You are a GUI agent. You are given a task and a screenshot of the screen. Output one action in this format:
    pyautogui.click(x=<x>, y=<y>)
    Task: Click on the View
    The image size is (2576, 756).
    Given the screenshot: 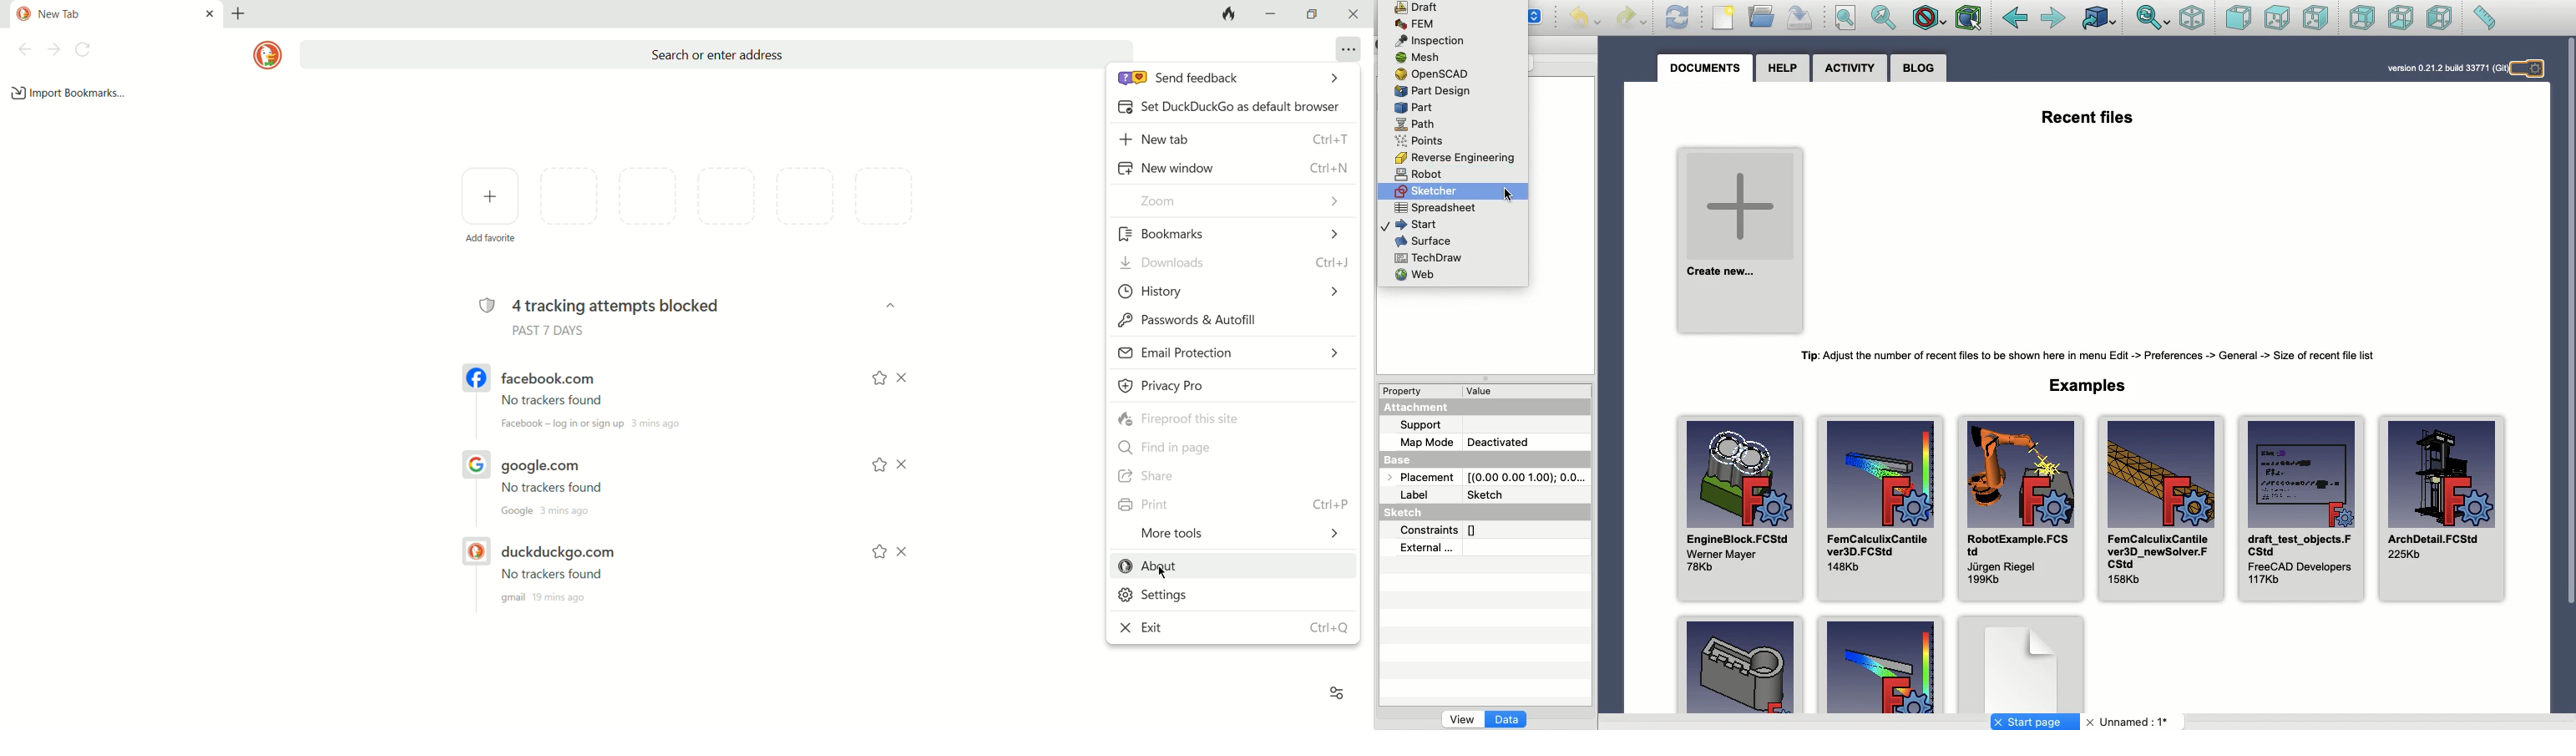 What is the action you would take?
    pyautogui.click(x=1462, y=721)
    